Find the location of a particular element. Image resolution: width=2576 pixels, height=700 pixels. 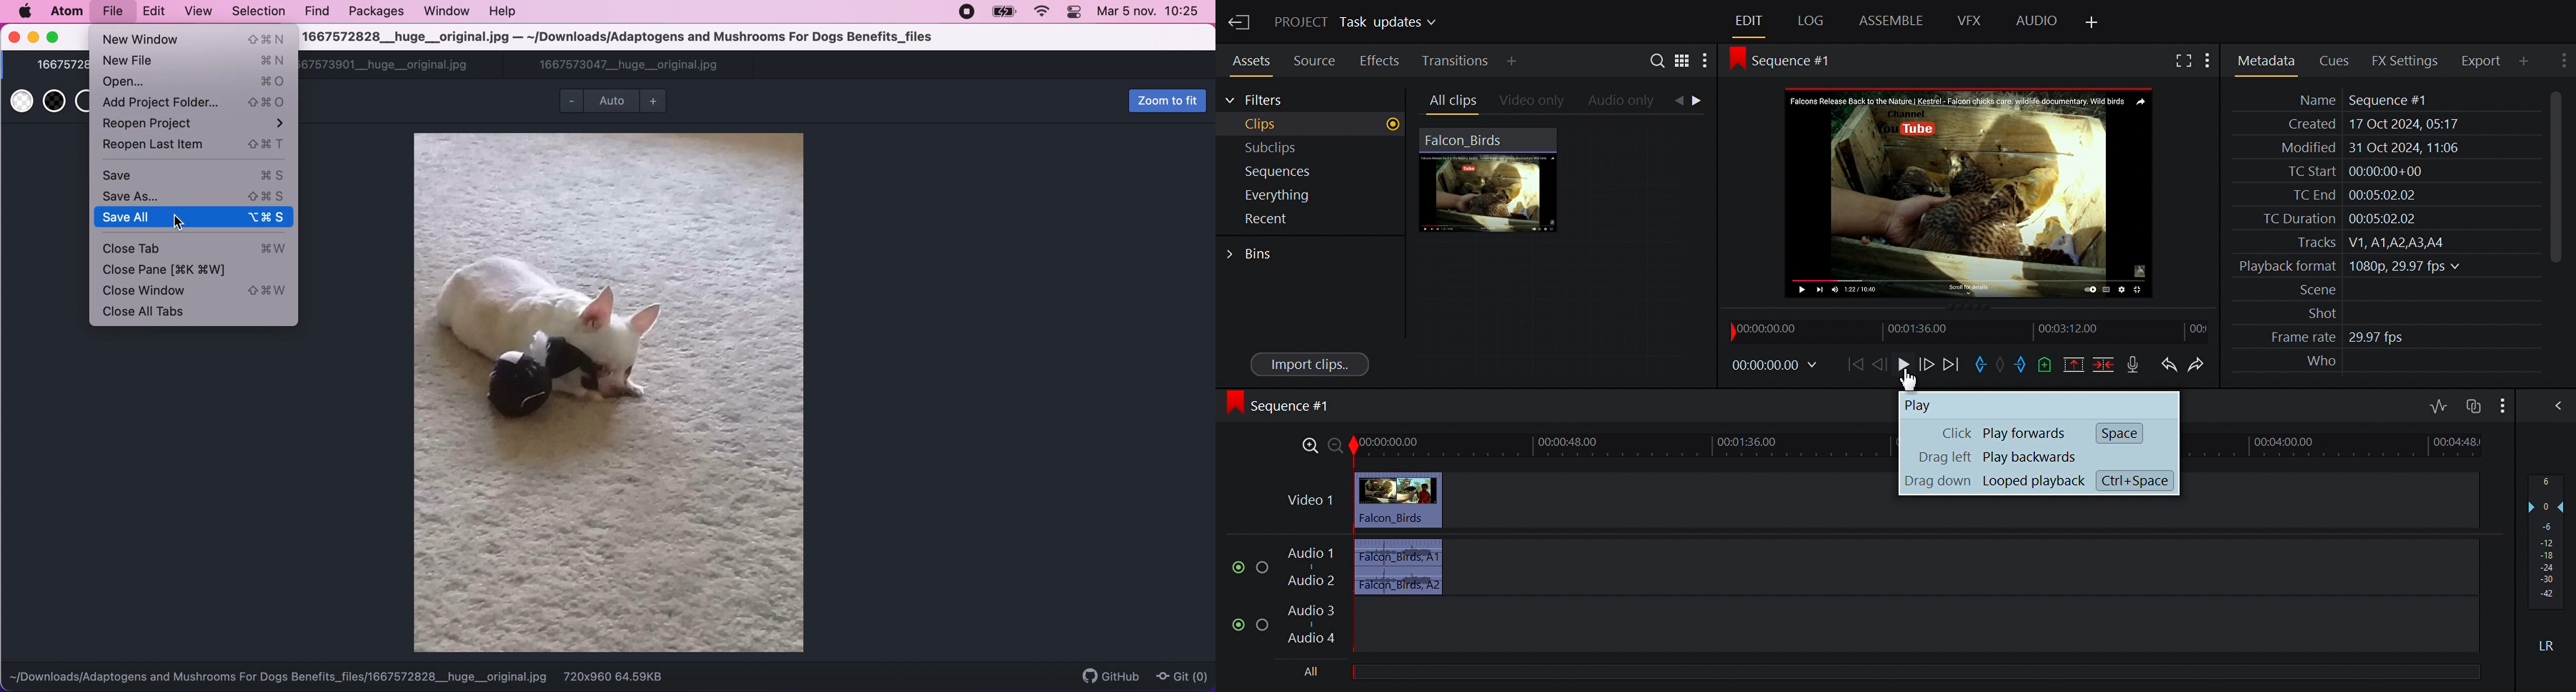

Export is located at coordinates (2480, 61).